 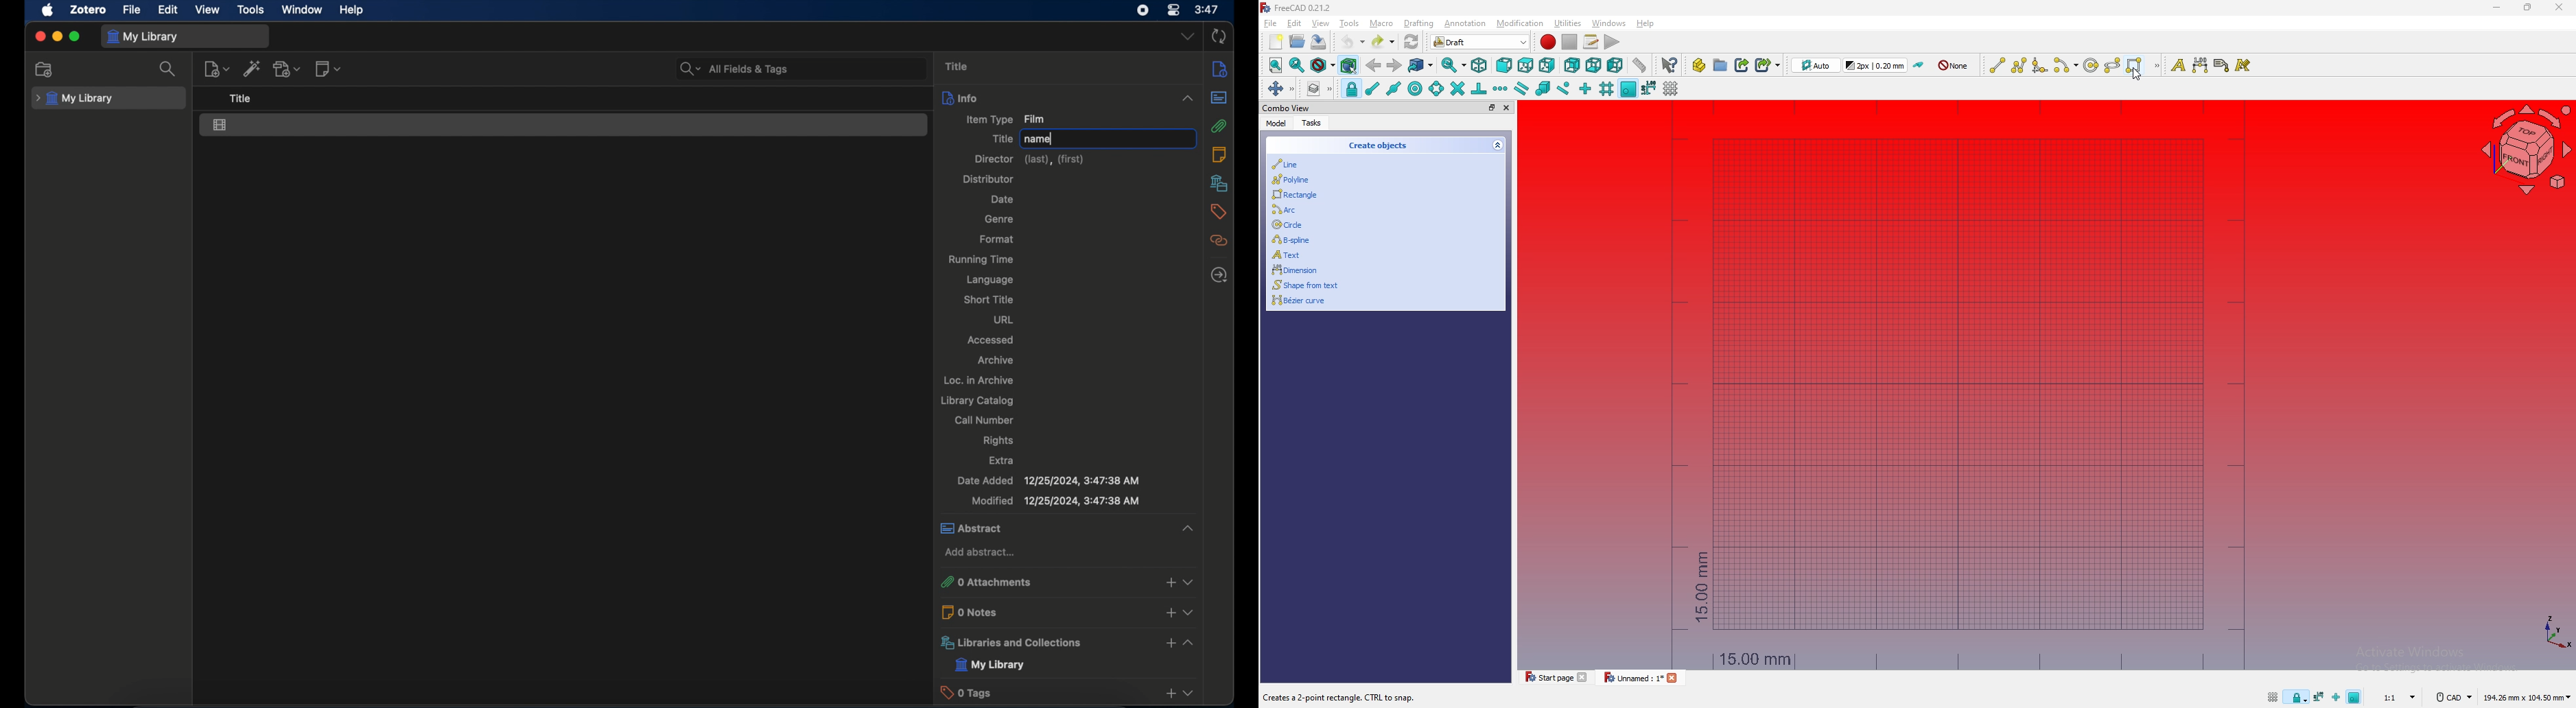 What do you see at coordinates (220, 125) in the screenshot?
I see `film` at bounding box center [220, 125].